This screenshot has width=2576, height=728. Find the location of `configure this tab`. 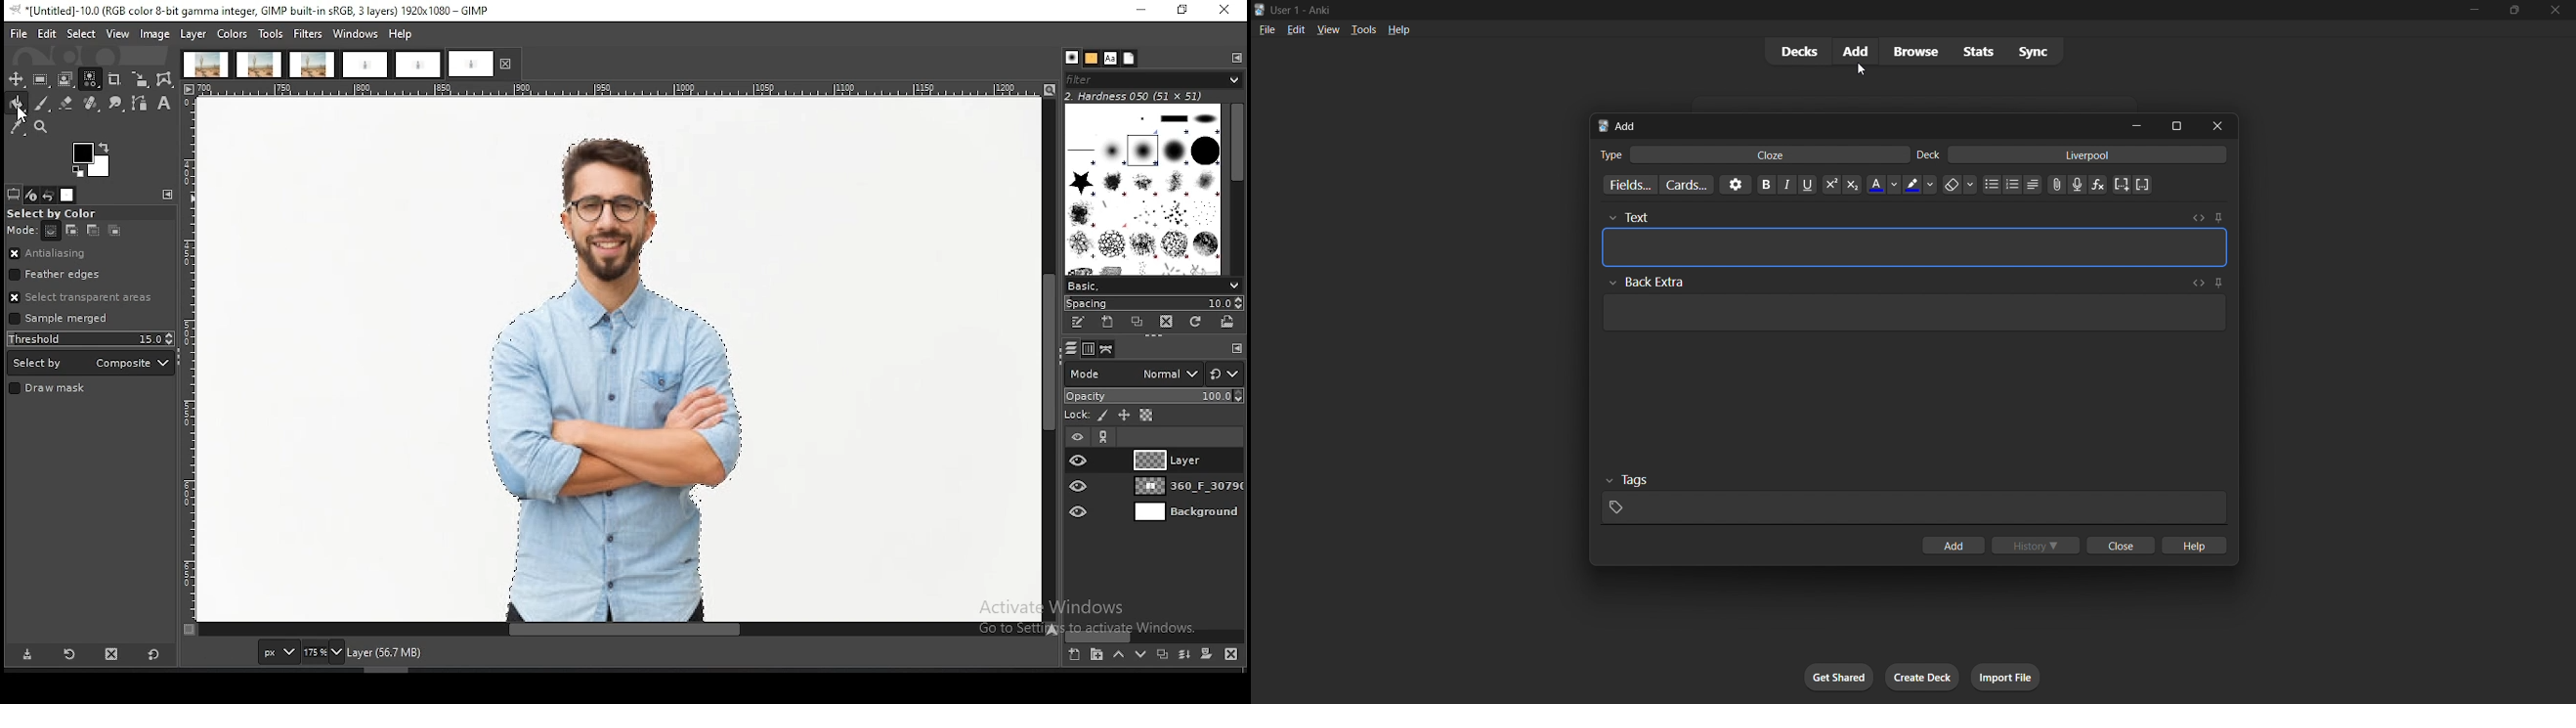

configure this tab is located at coordinates (1239, 348).